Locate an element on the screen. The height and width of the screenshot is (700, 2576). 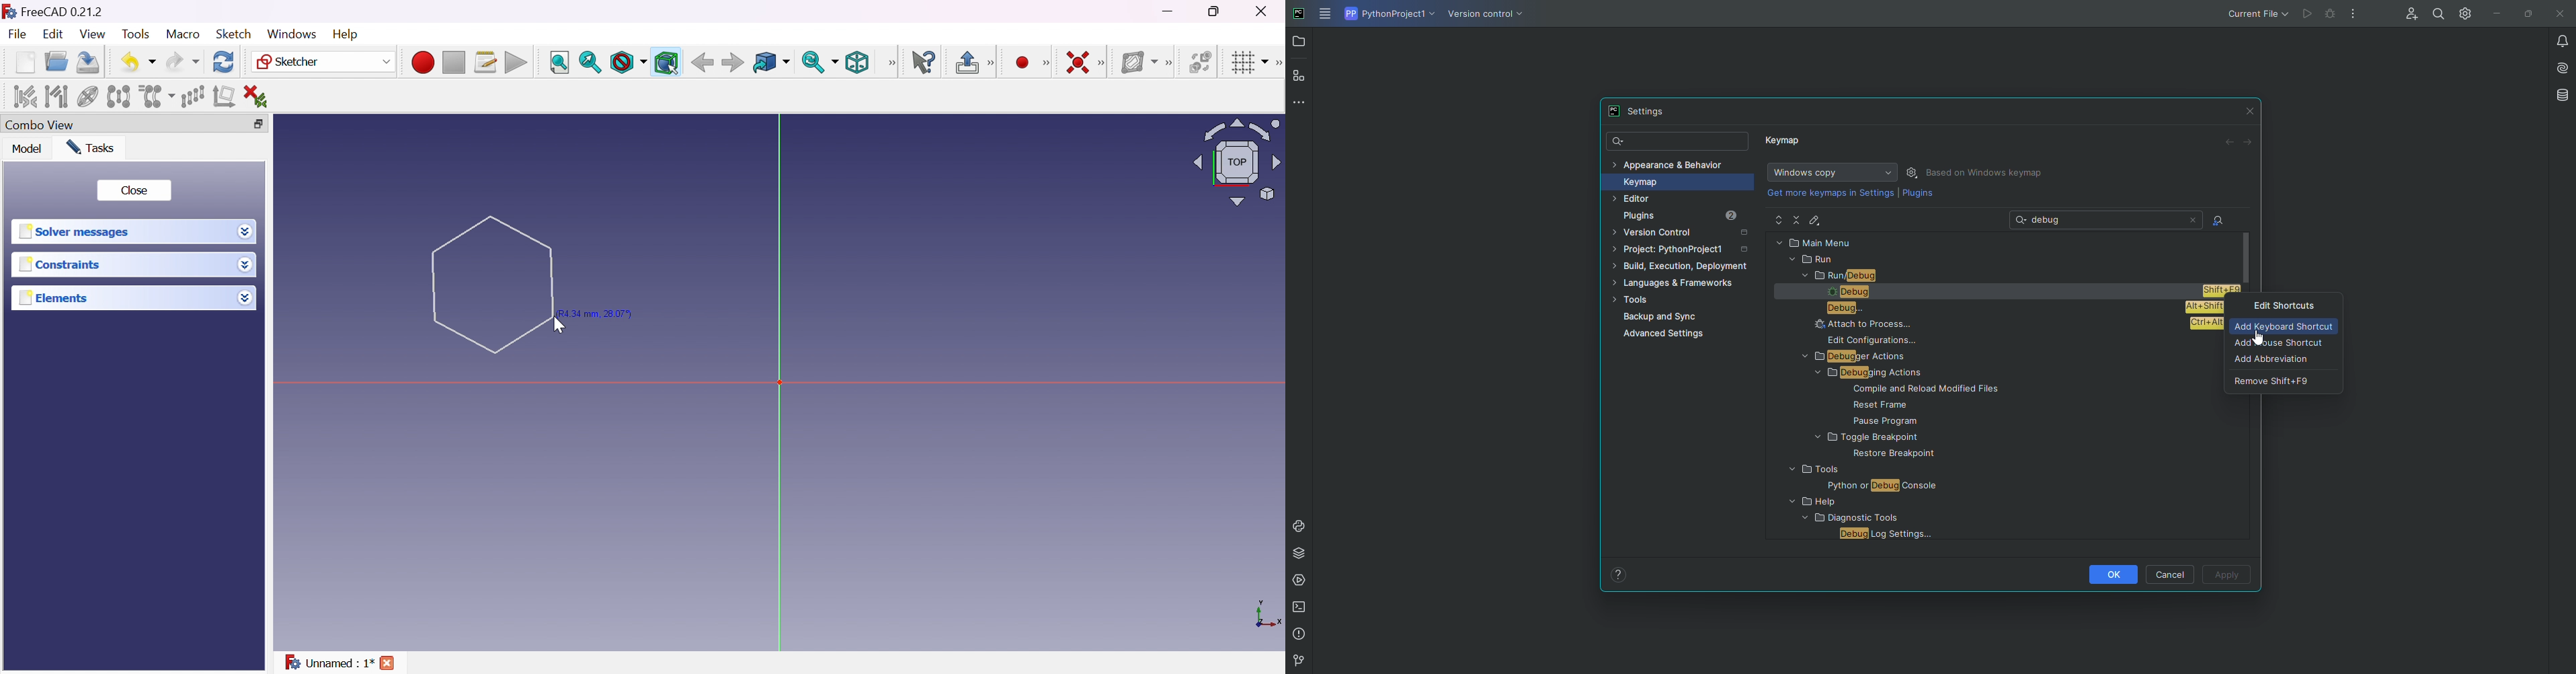
Sync is located at coordinates (820, 62).